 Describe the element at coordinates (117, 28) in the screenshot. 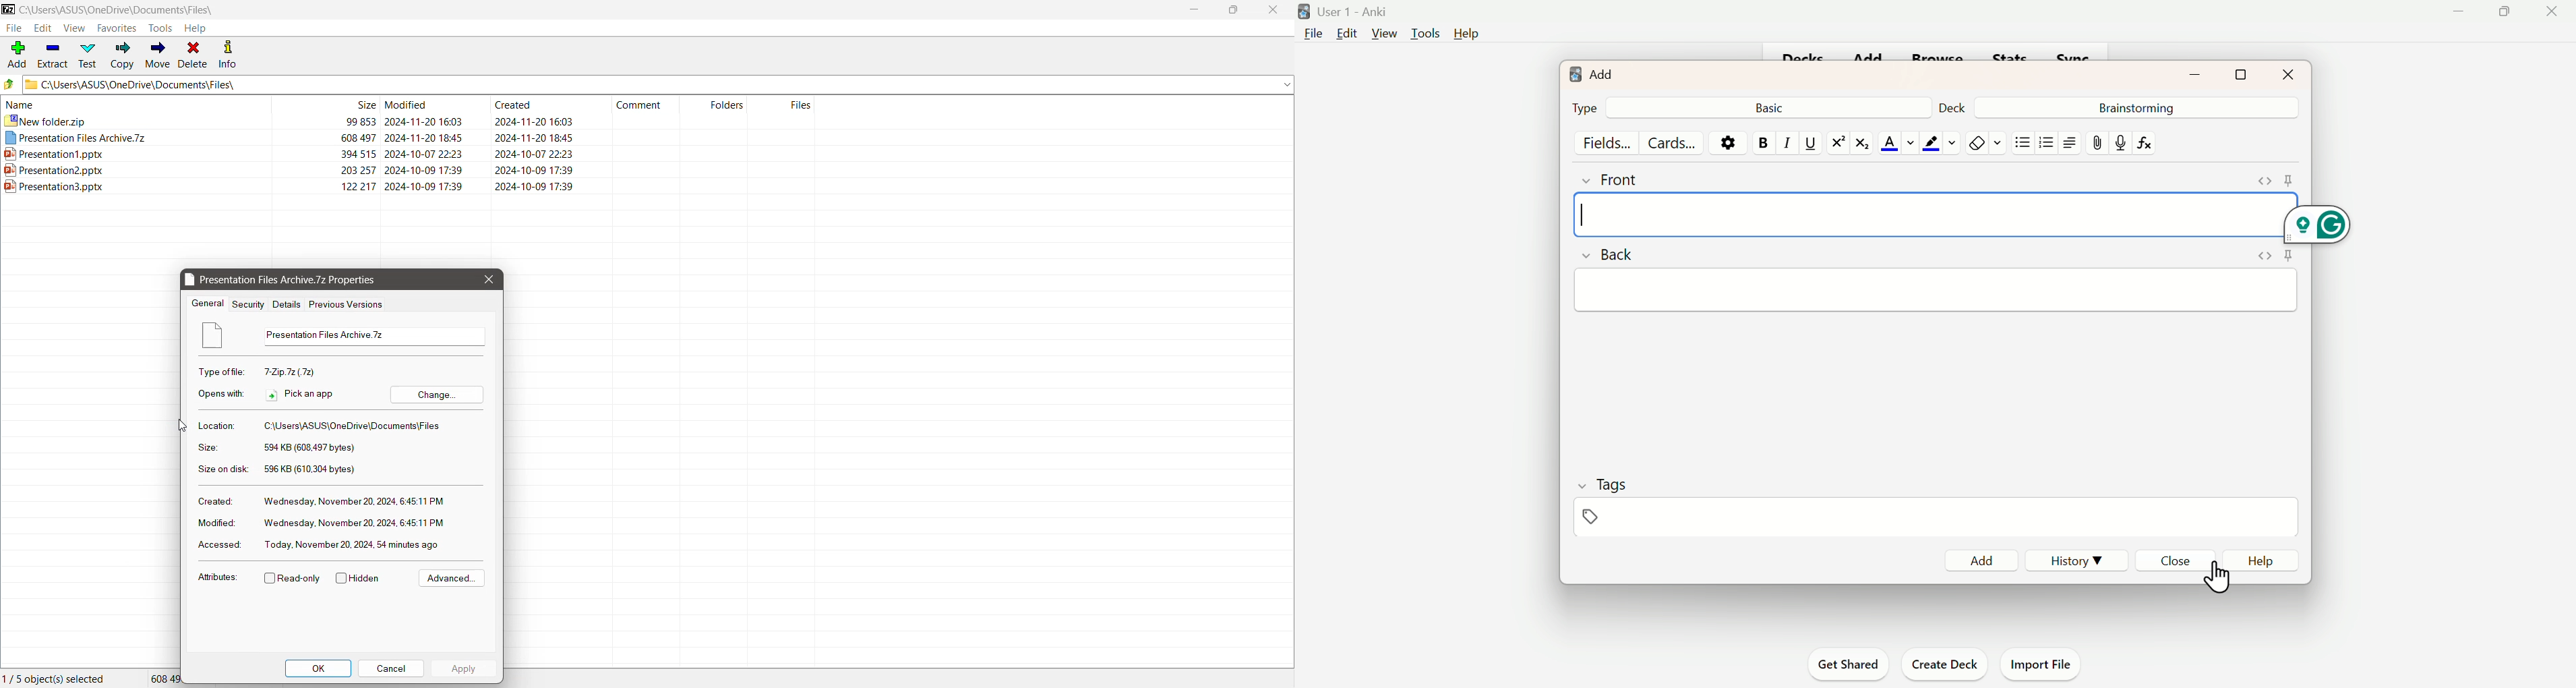

I see `Favorites` at that location.